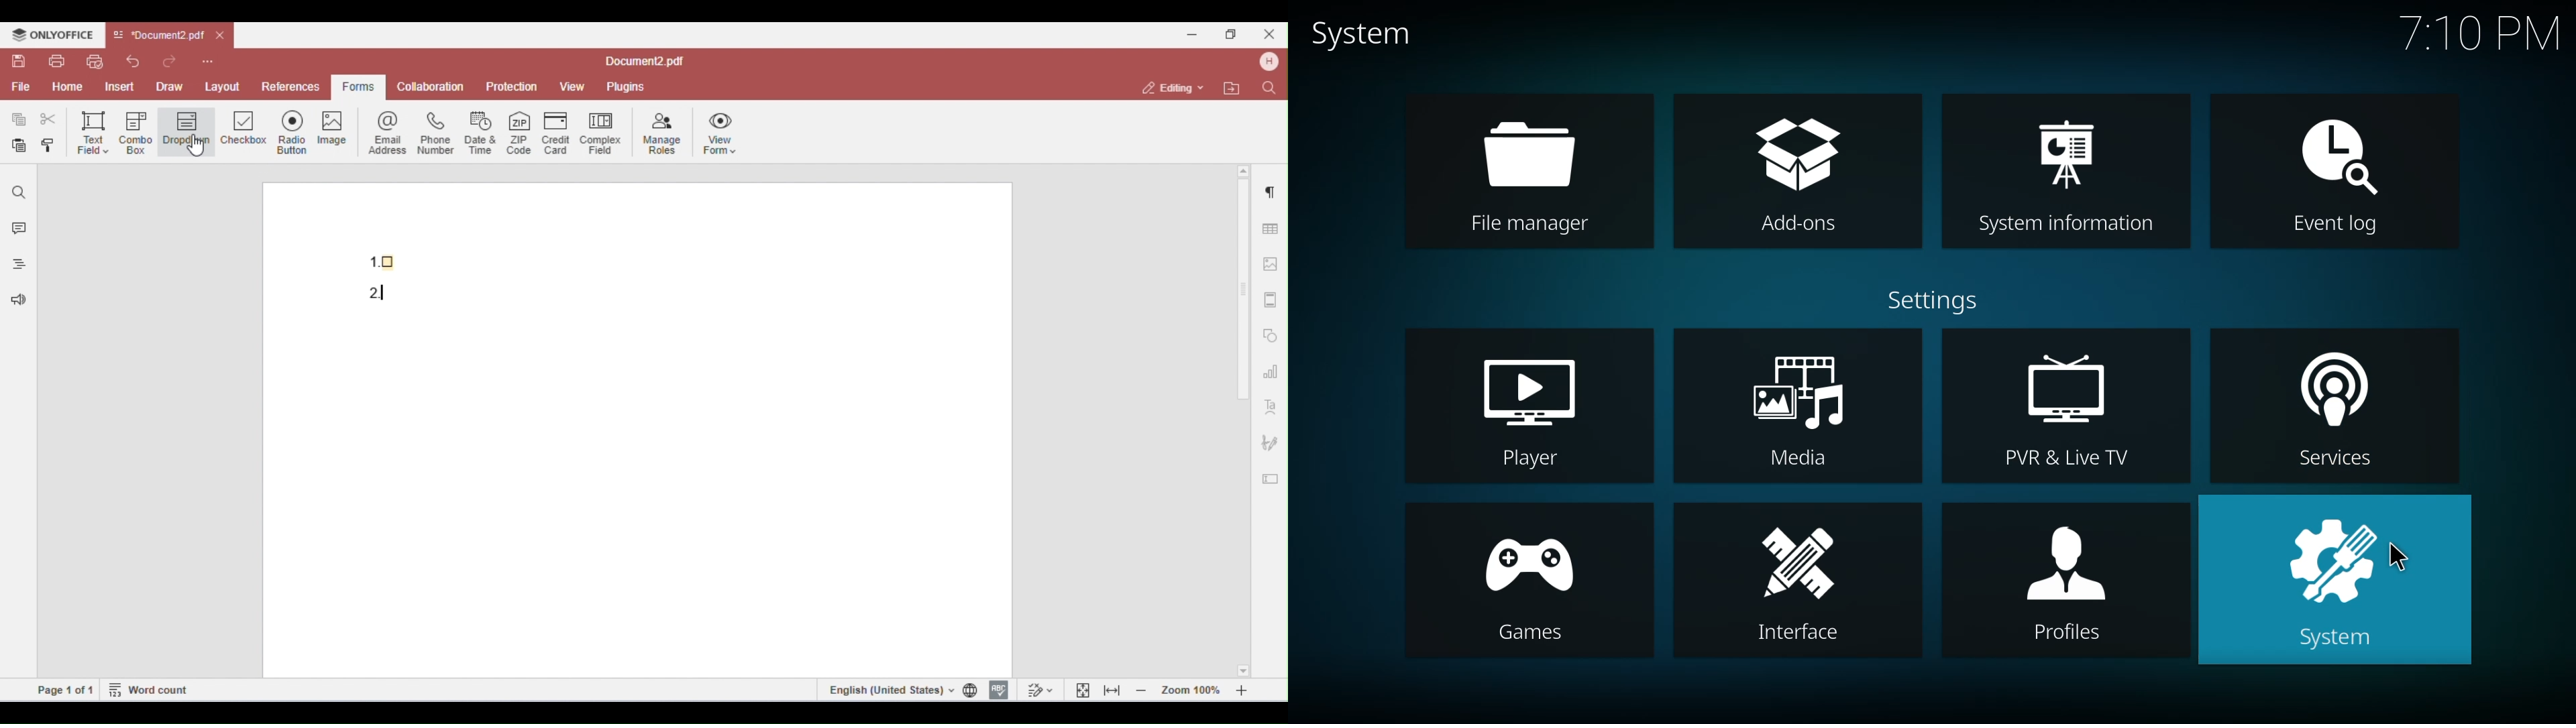 This screenshot has width=2576, height=728. Describe the element at coordinates (1801, 585) in the screenshot. I see `interface` at that location.